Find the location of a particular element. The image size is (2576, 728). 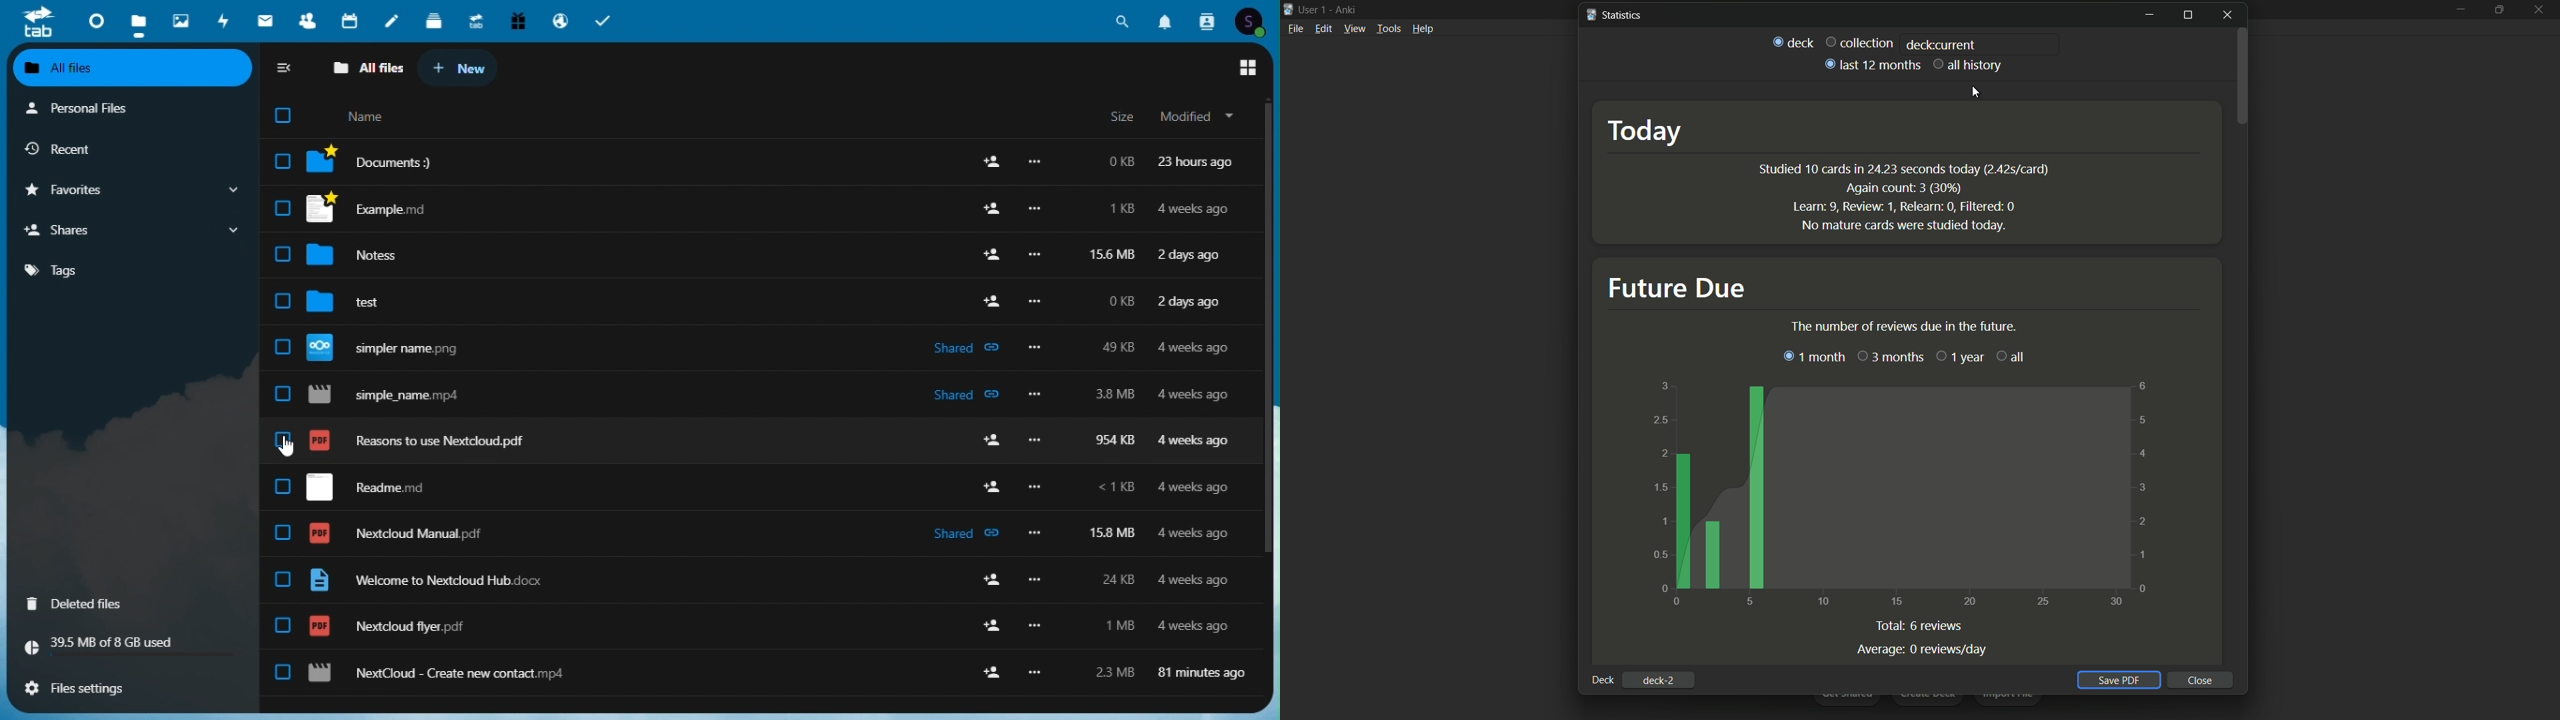

recent is located at coordinates (130, 149).